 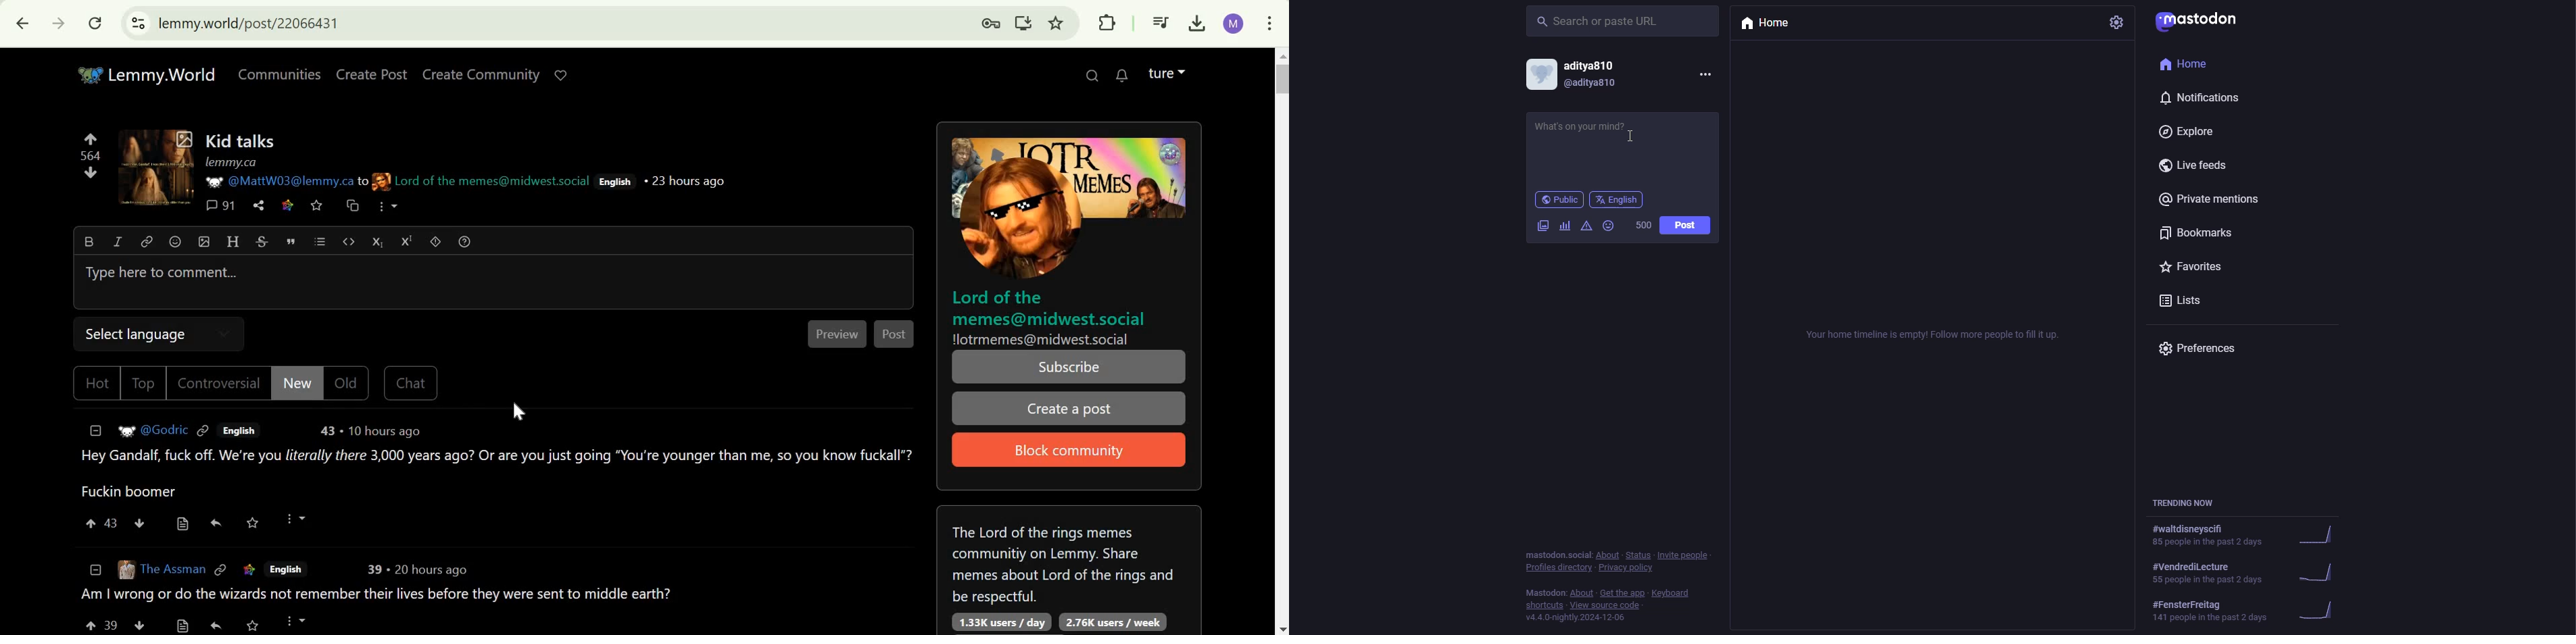 I want to click on Block community, so click(x=1072, y=448).